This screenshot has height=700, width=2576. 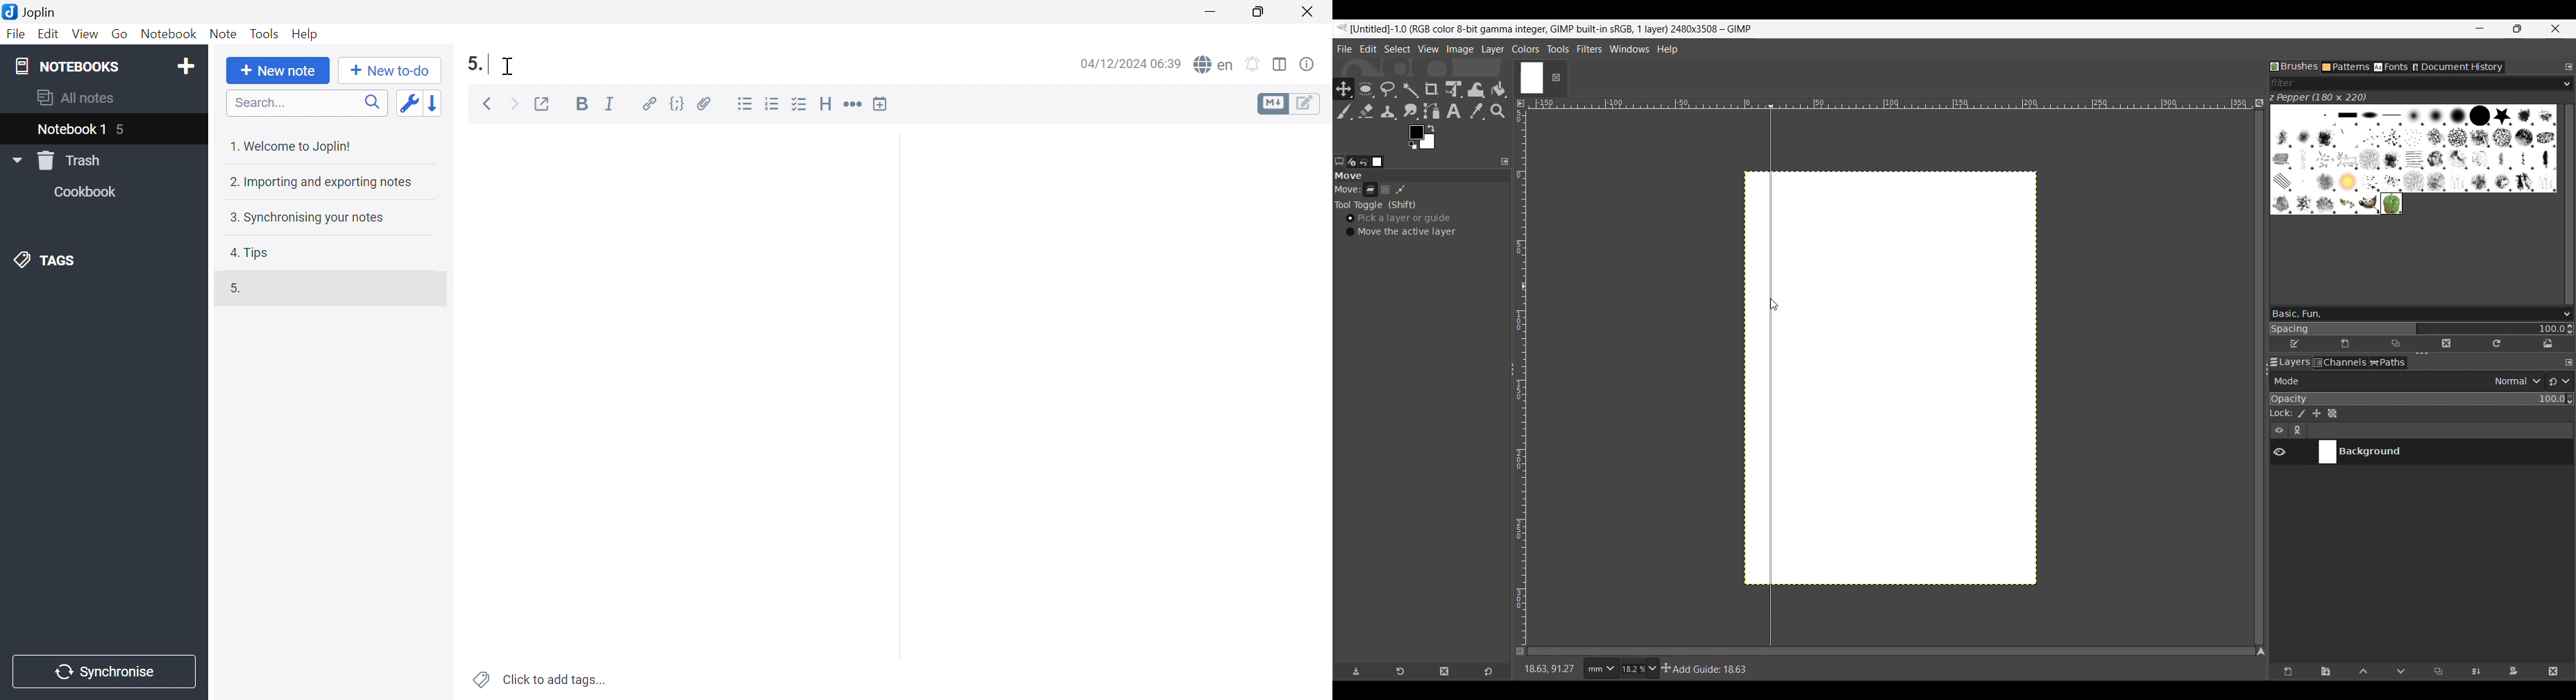 What do you see at coordinates (1428, 49) in the screenshot?
I see `View menu` at bounding box center [1428, 49].